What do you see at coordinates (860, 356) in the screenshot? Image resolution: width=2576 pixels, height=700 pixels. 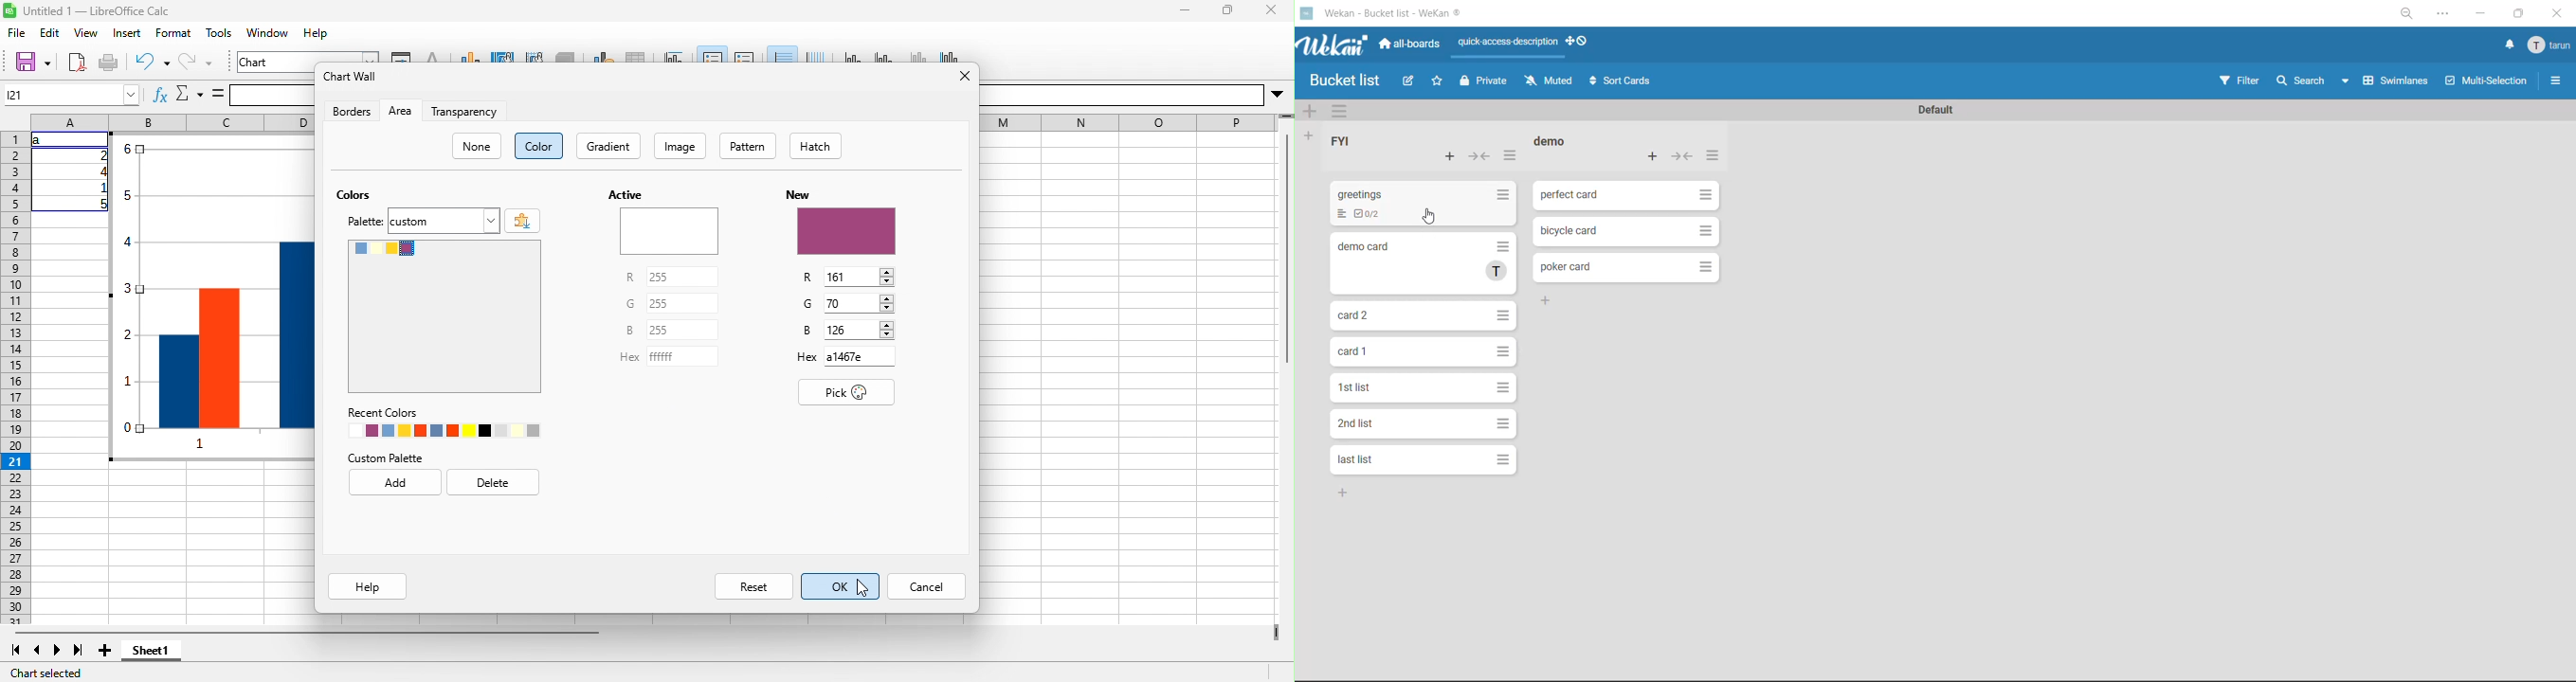 I see `Input for Hex code` at bounding box center [860, 356].